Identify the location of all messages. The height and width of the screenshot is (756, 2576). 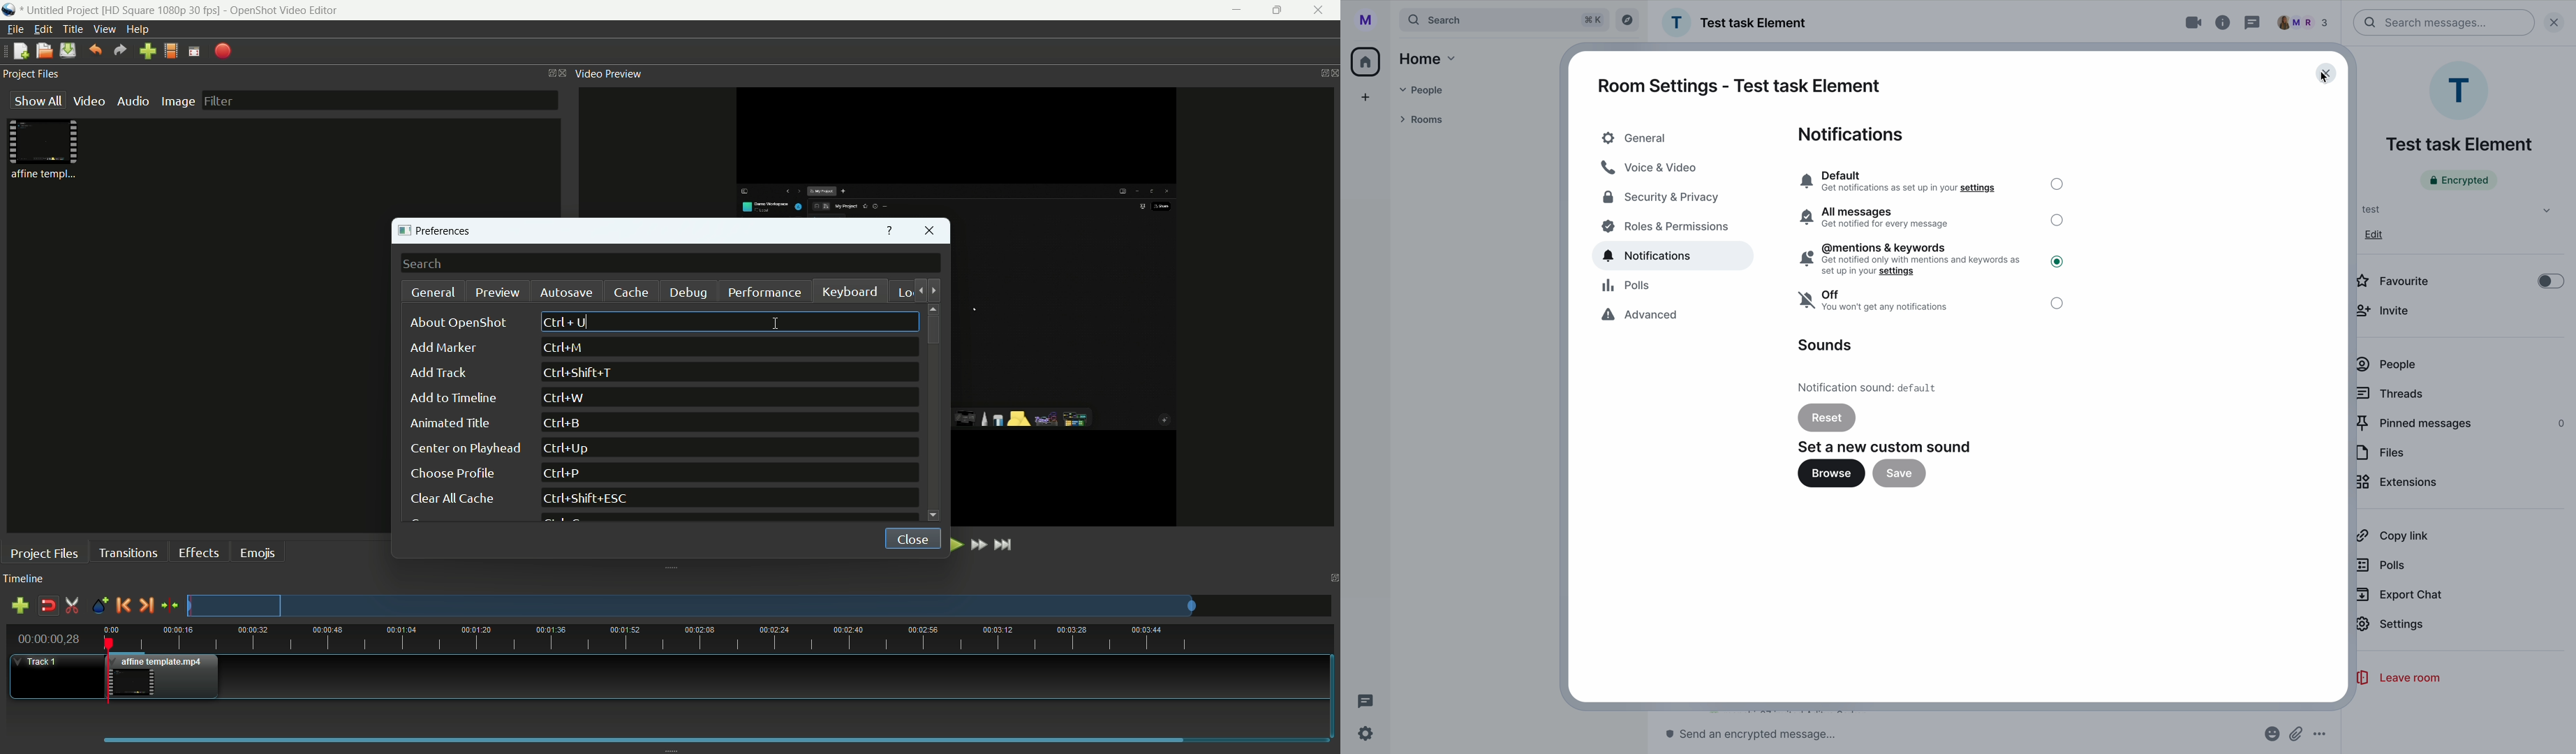
(1932, 218).